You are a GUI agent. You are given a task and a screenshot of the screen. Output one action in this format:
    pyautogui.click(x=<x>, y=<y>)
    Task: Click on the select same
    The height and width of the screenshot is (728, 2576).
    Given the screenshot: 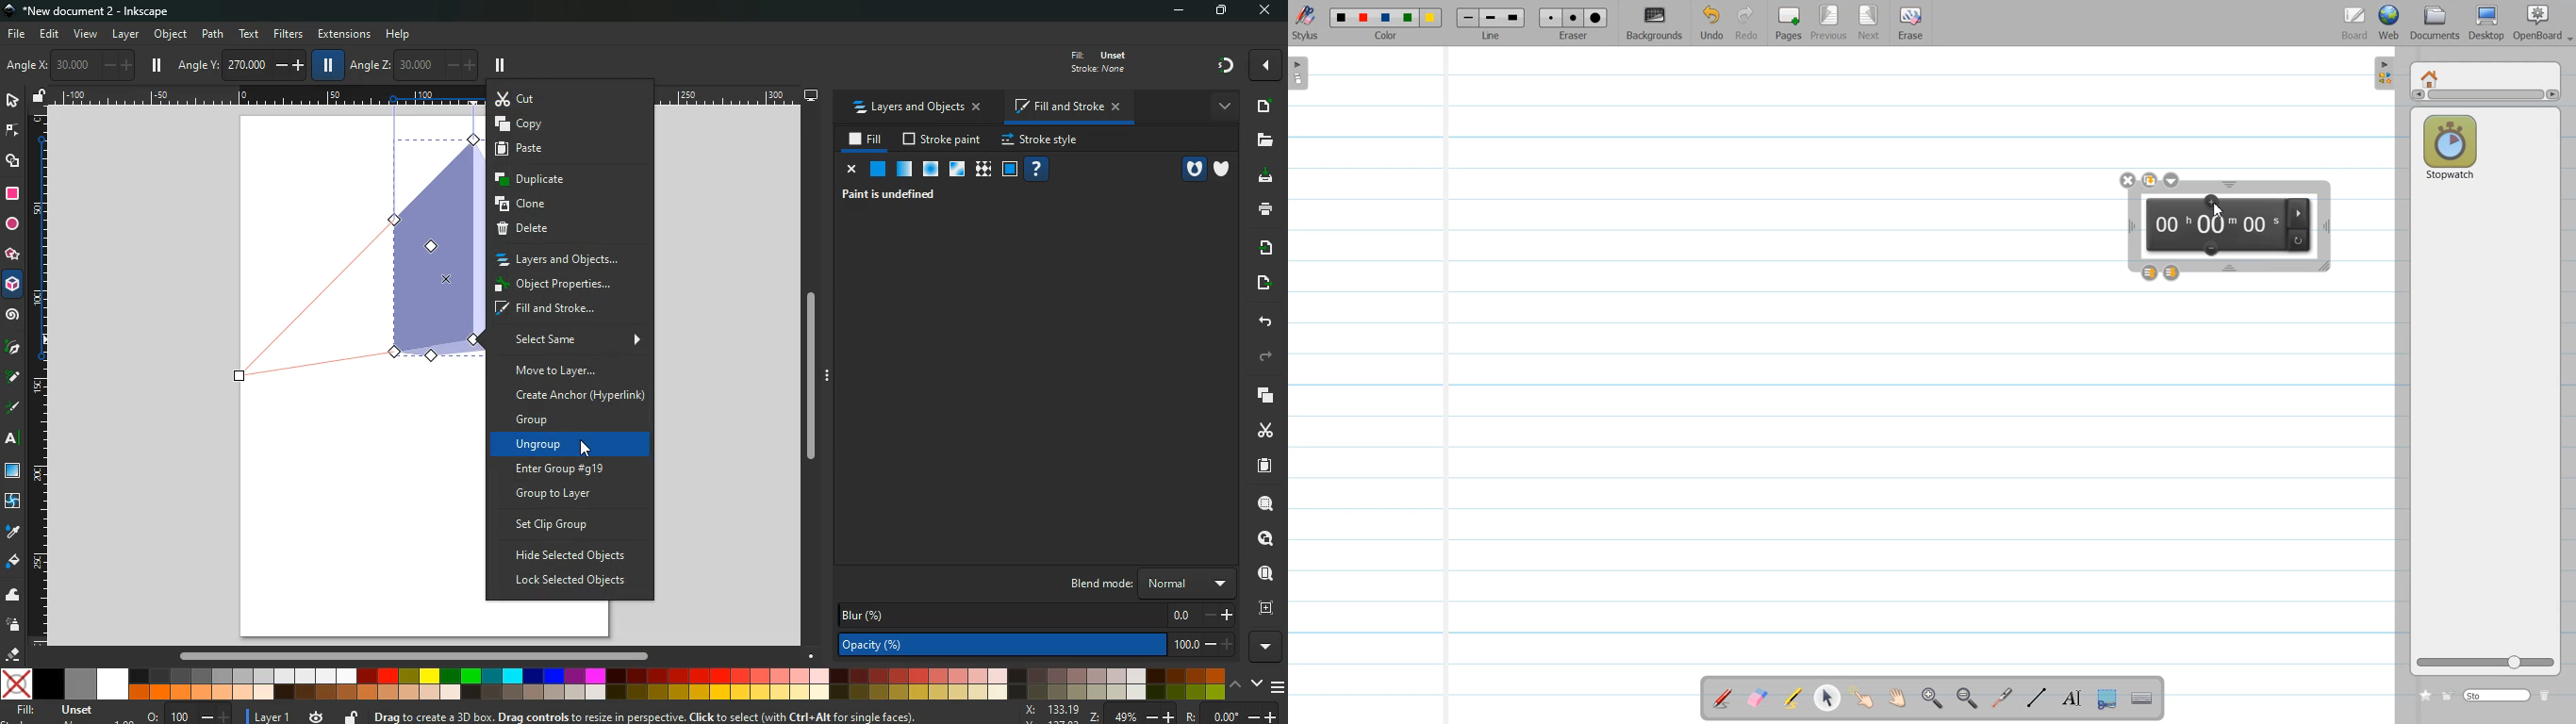 What is the action you would take?
    pyautogui.click(x=574, y=340)
    